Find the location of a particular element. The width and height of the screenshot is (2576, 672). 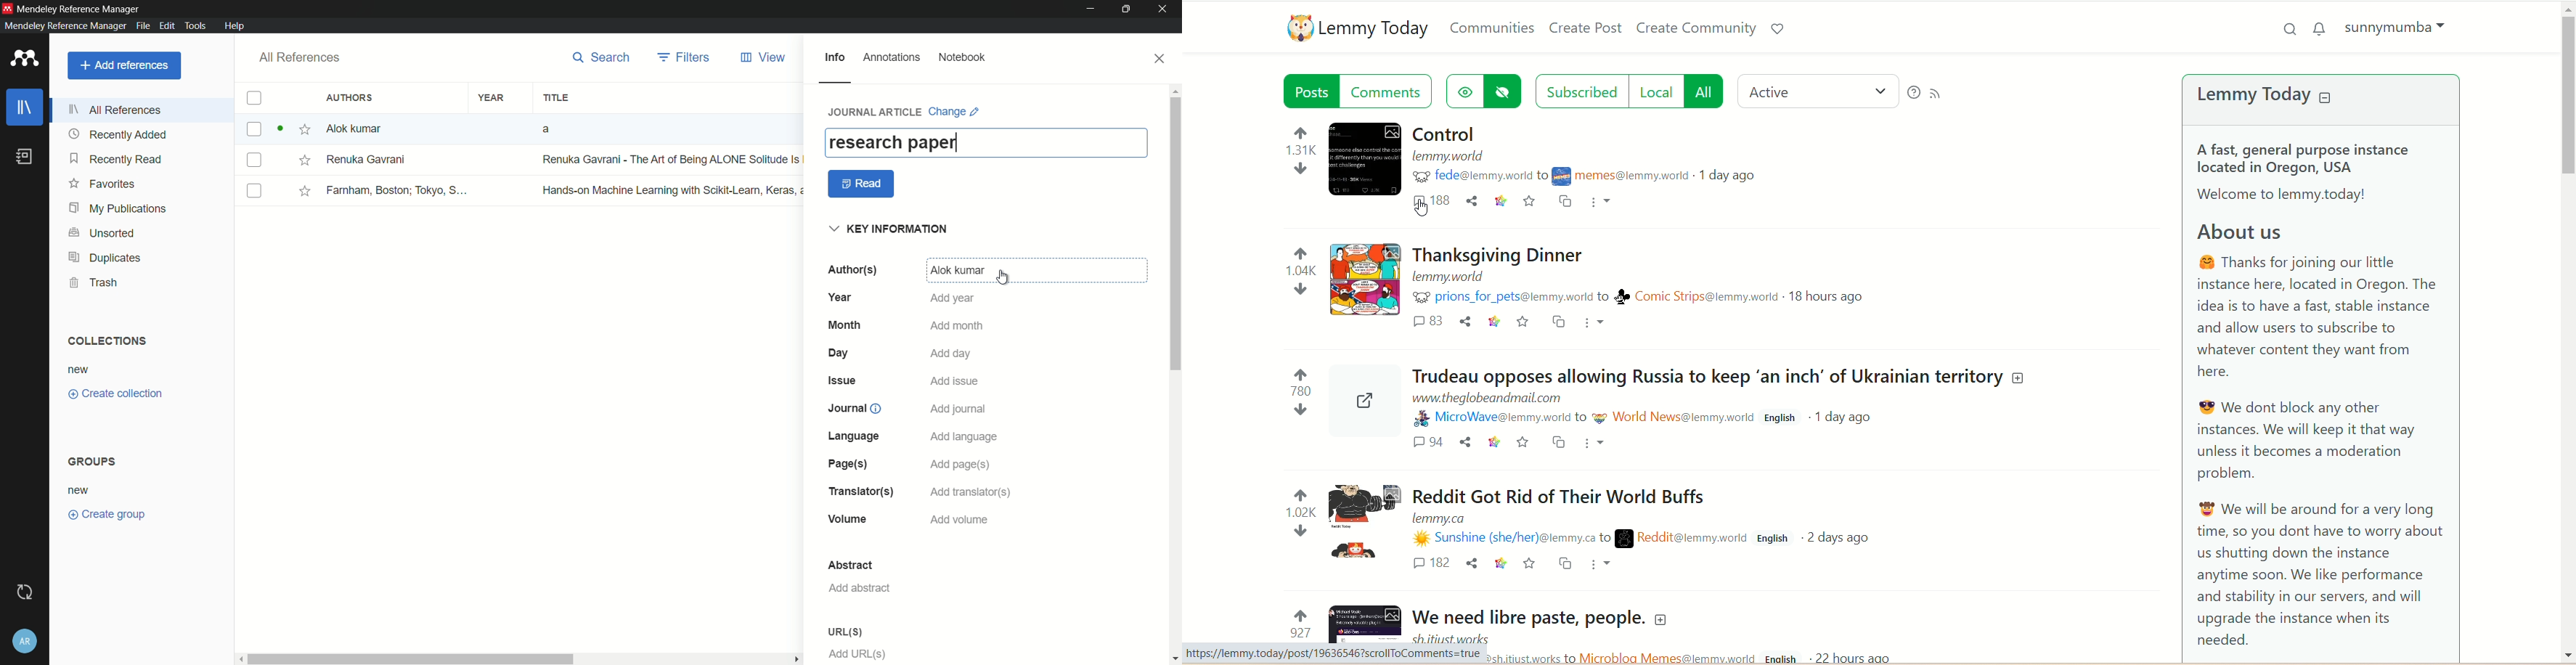

authors is located at coordinates (352, 97).